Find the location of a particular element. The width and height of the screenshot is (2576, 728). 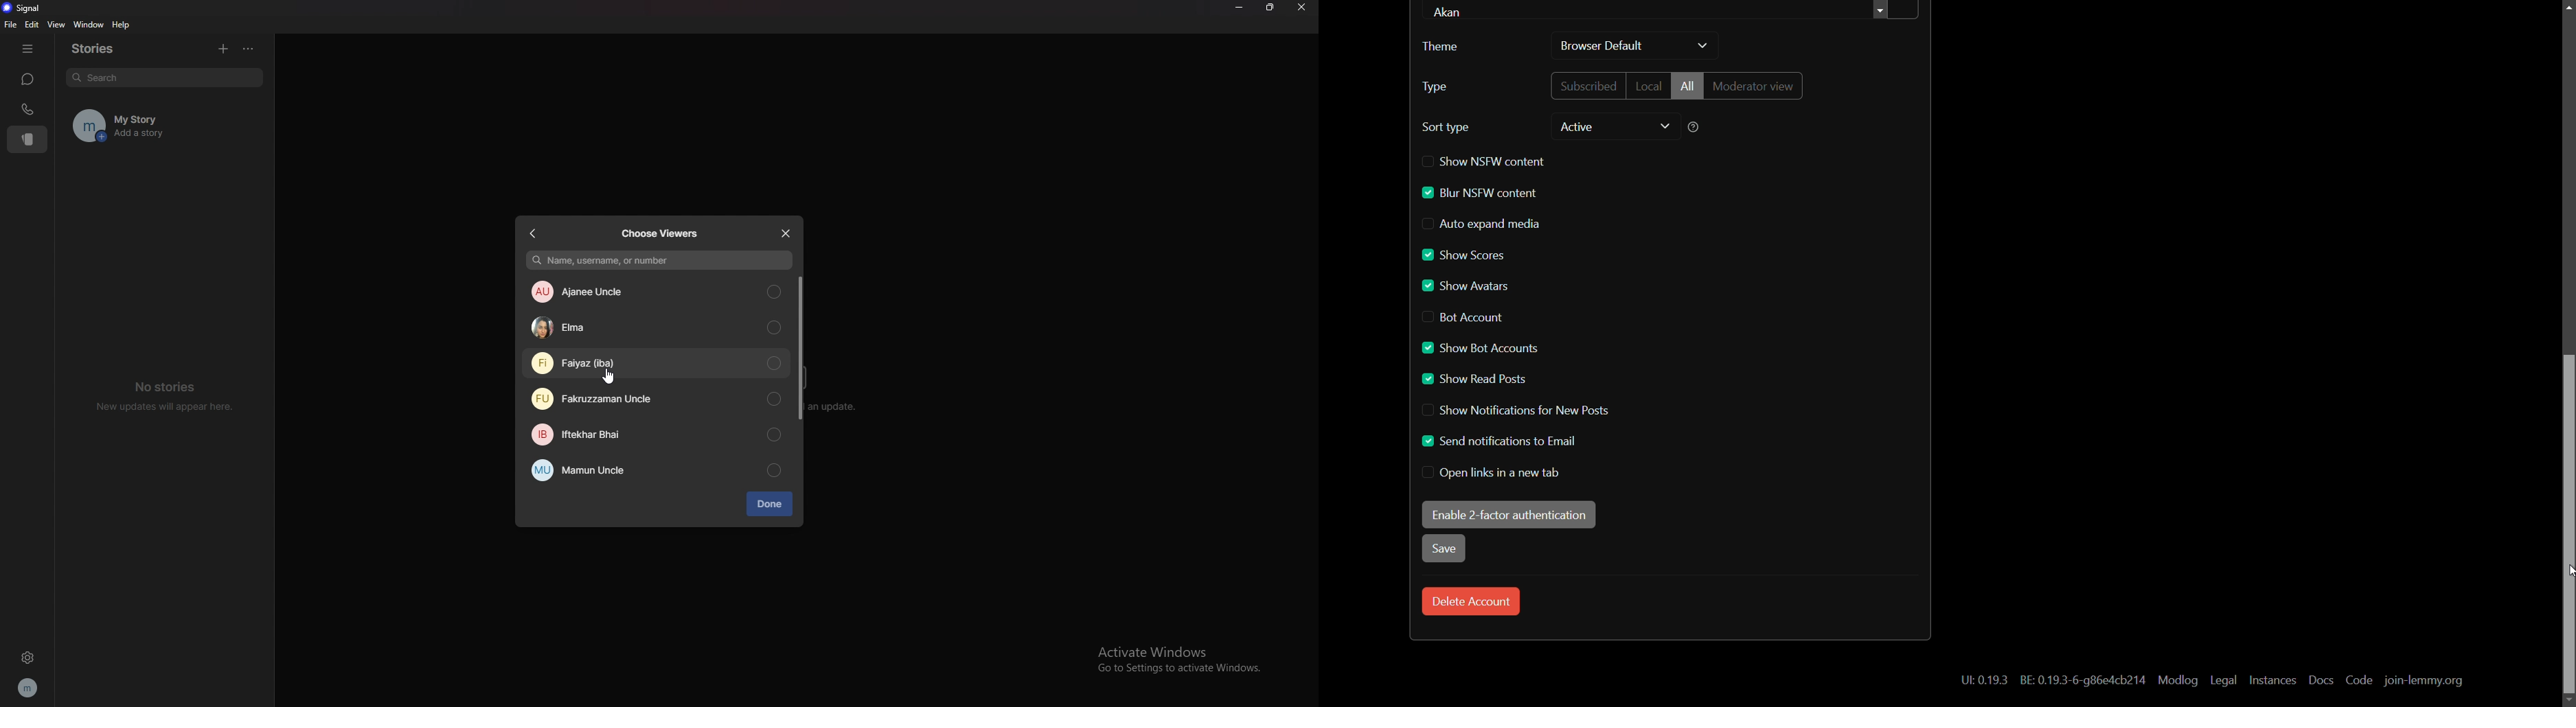

choose viewers is located at coordinates (663, 234).